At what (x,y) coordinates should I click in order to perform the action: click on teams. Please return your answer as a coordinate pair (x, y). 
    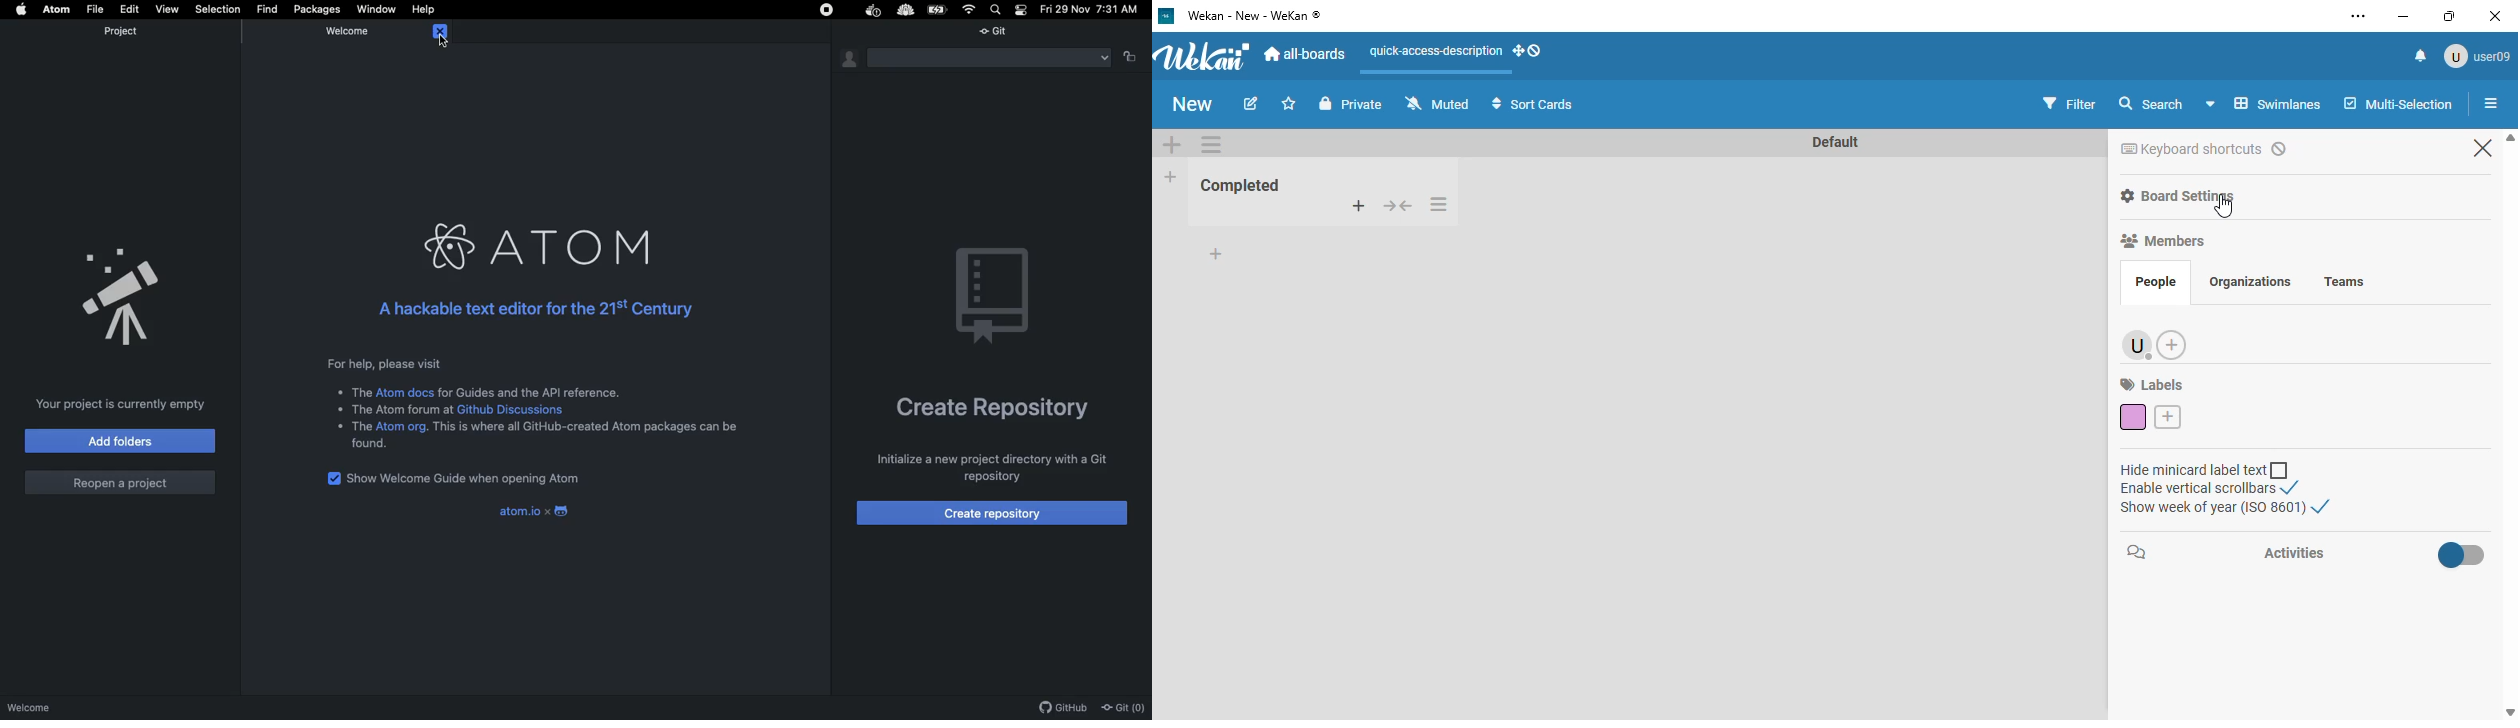
    Looking at the image, I should click on (2344, 282).